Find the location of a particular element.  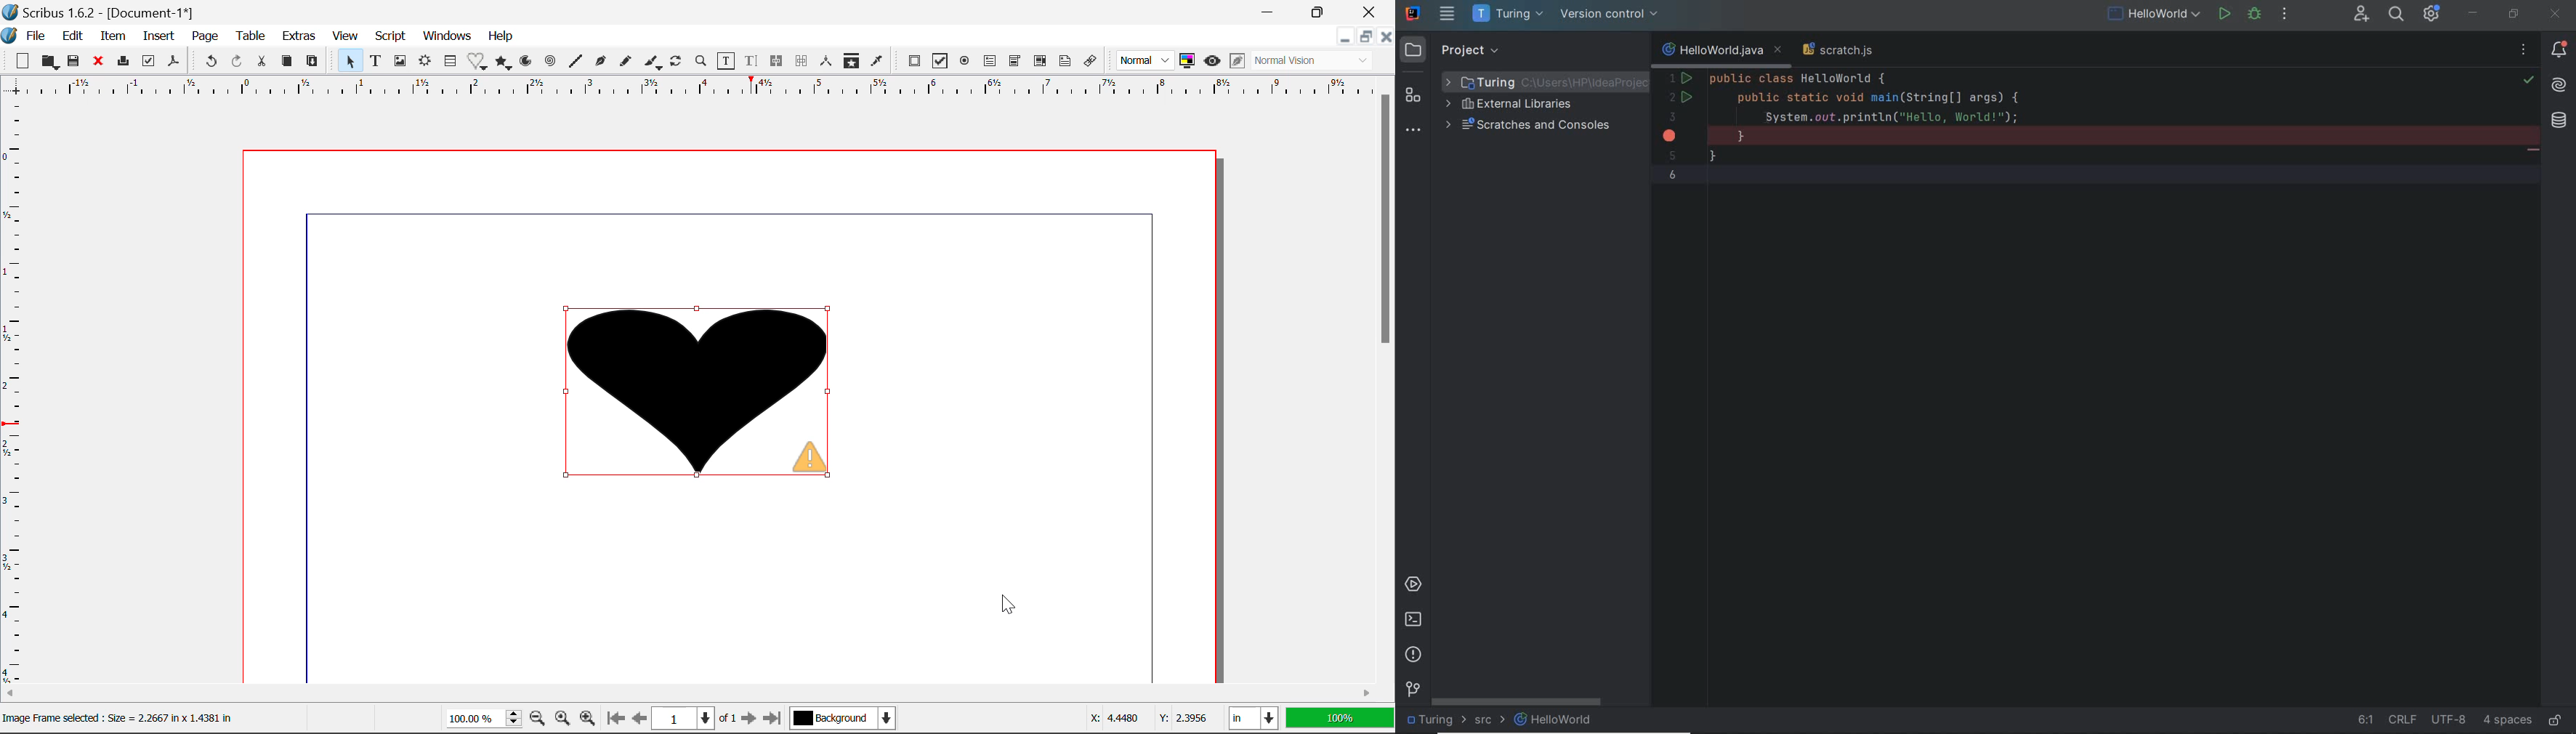

Edit Contents in Frame is located at coordinates (727, 61).